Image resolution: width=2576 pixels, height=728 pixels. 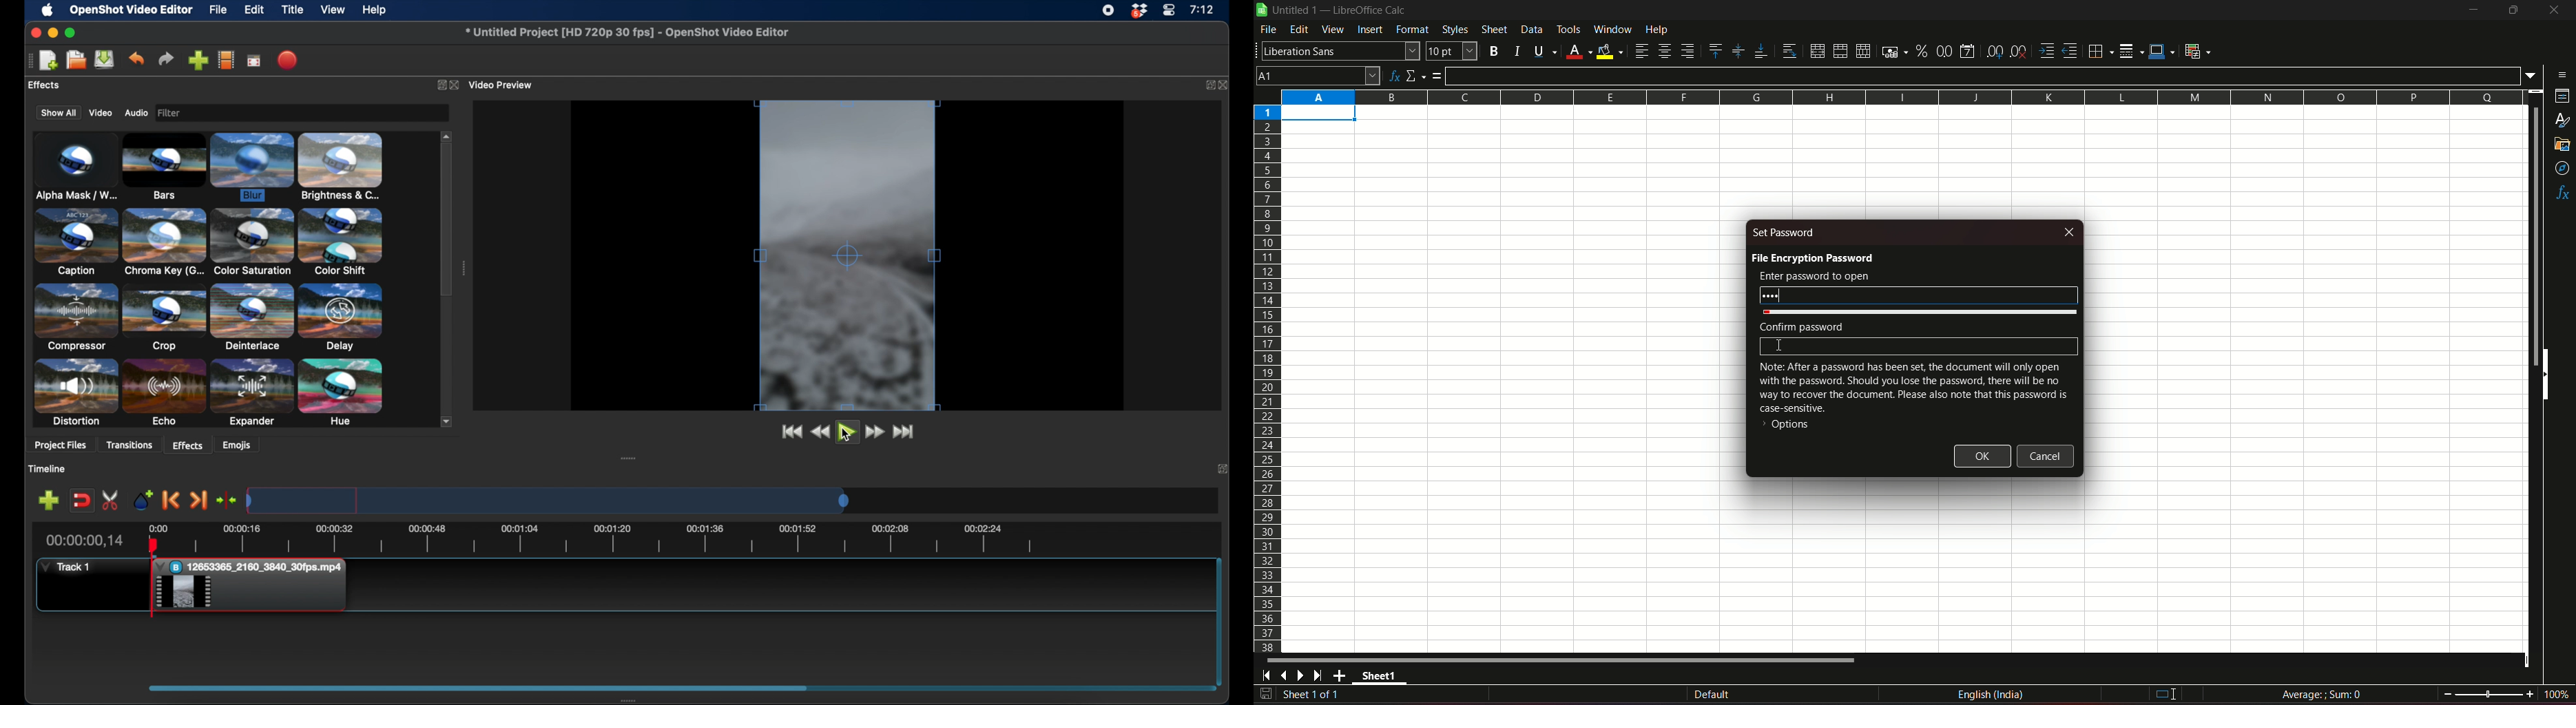 What do you see at coordinates (1269, 675) in the screenshot?
I see `first sheet` at bounding box center [1269, 675].